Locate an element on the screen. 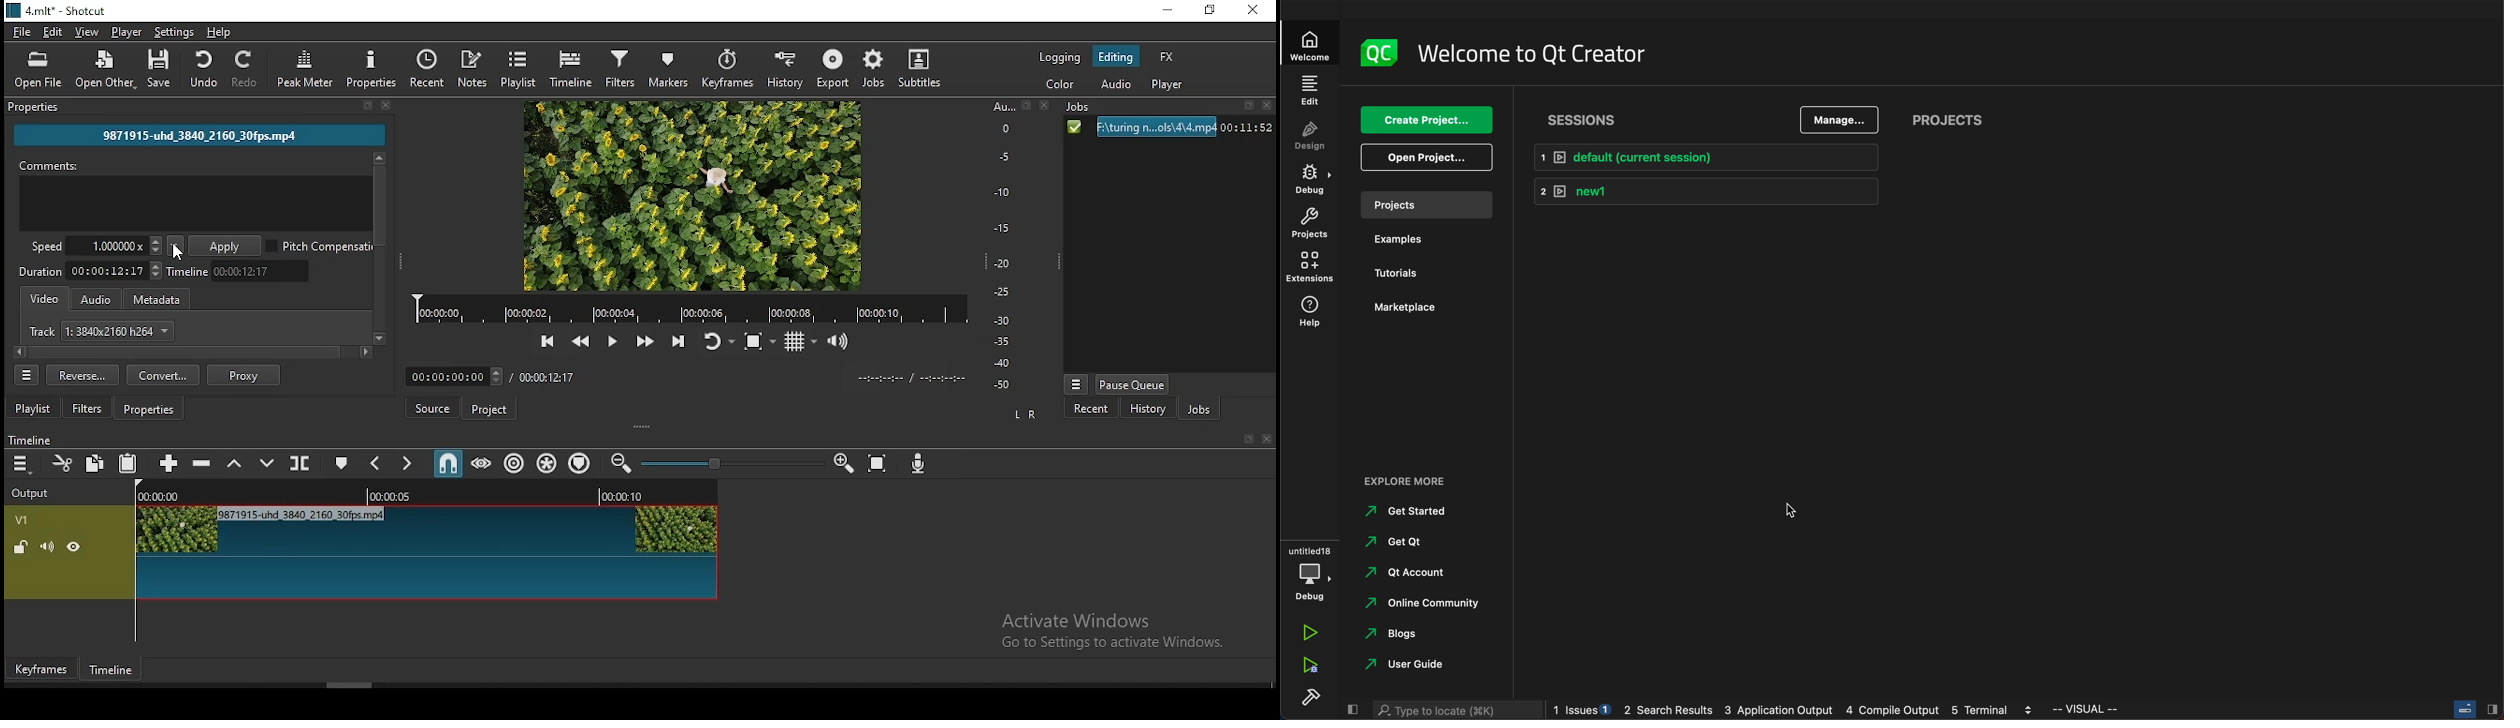  restore is located at coordinates (1213, 12).